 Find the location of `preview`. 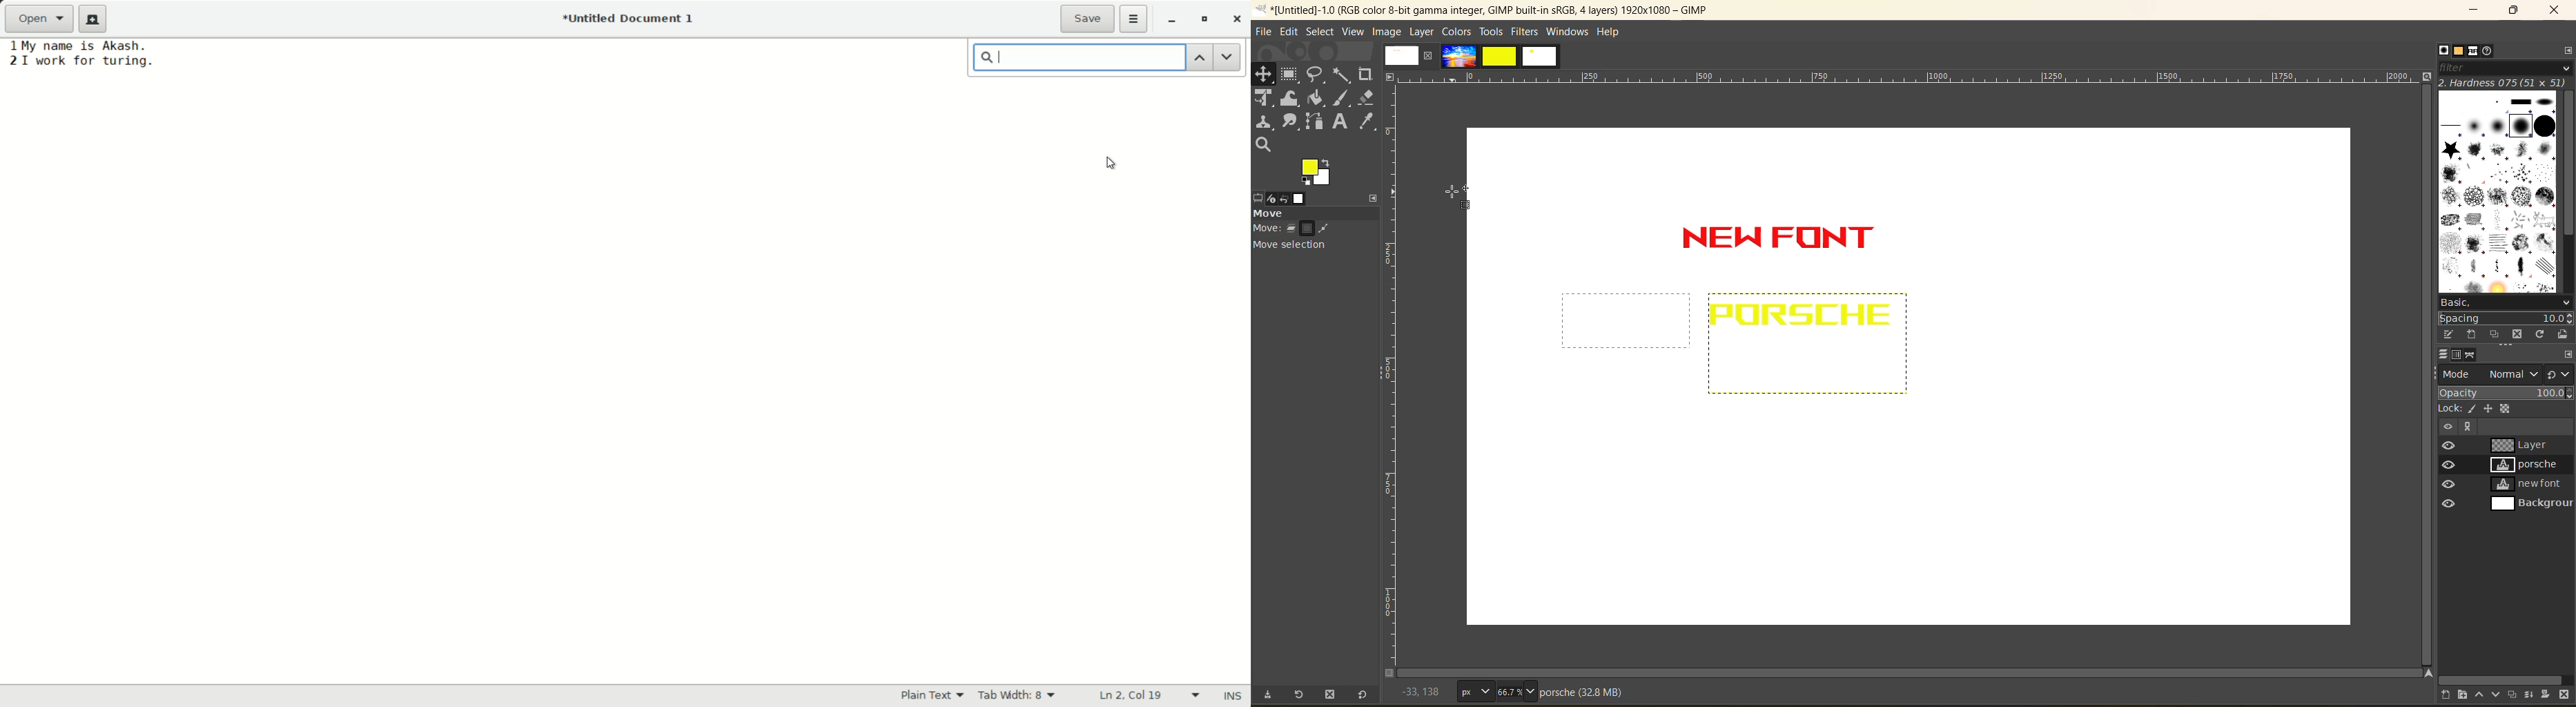

preview is located at coordinates (2448, 478).